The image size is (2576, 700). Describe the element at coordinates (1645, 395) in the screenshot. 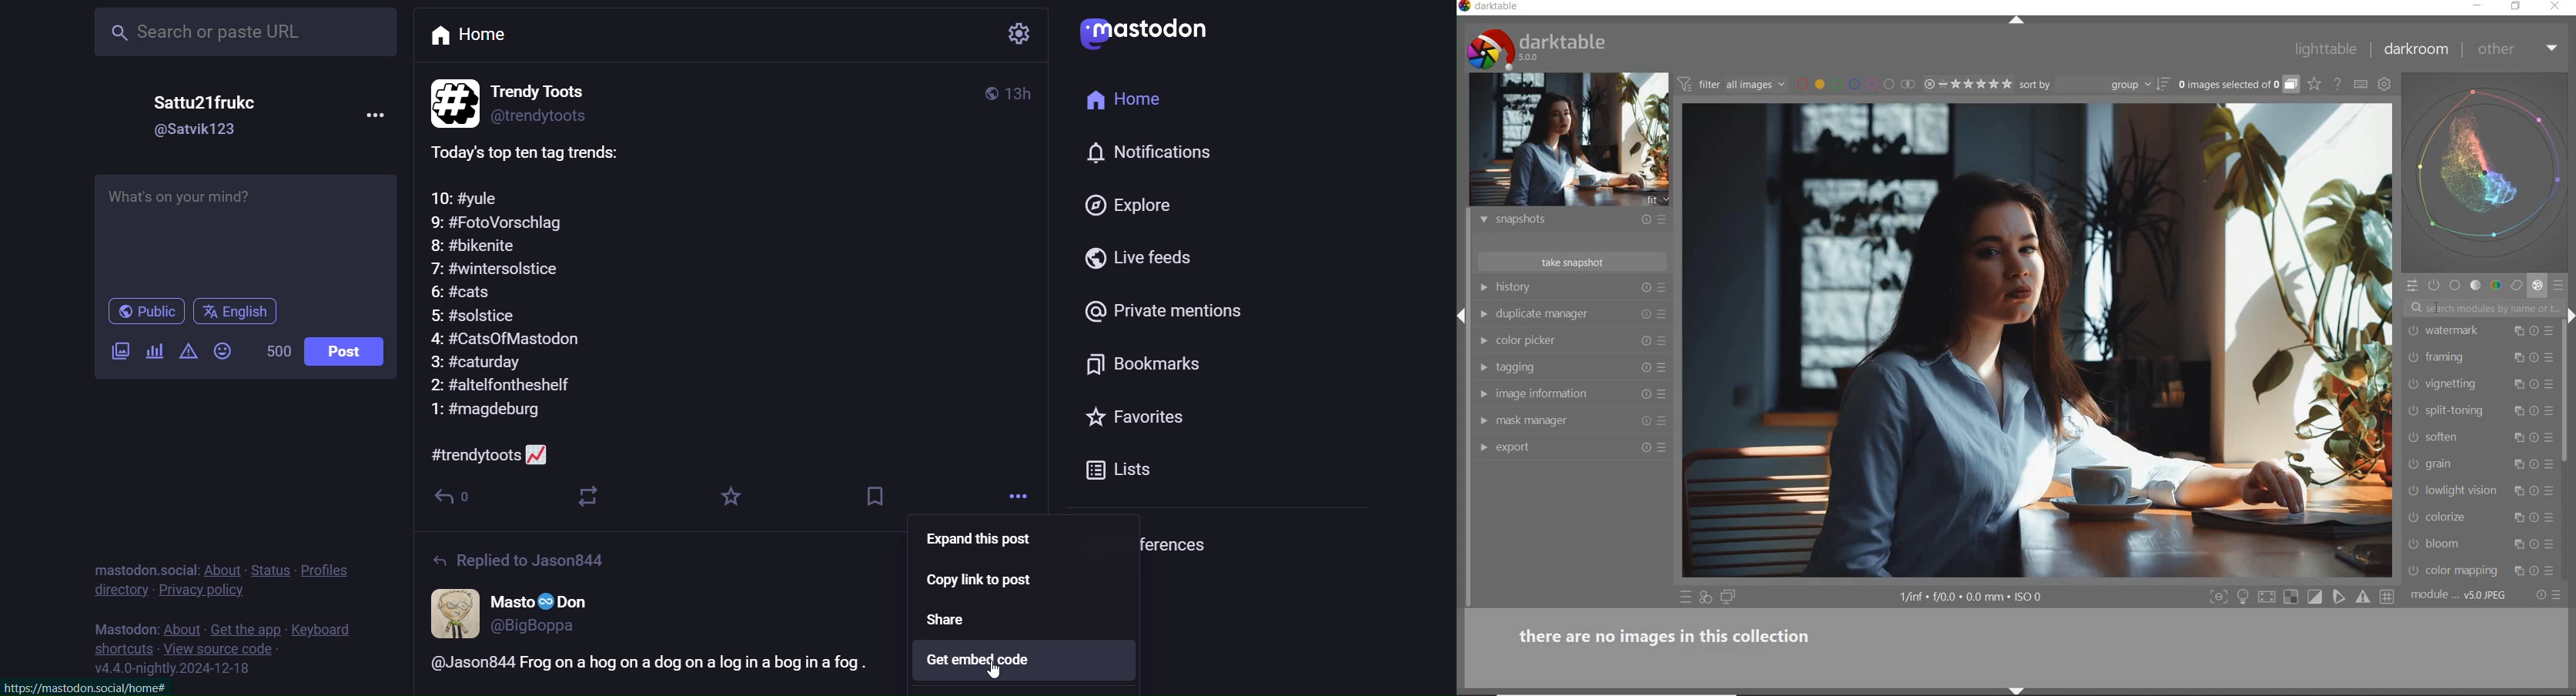

I see `reset` at that location.